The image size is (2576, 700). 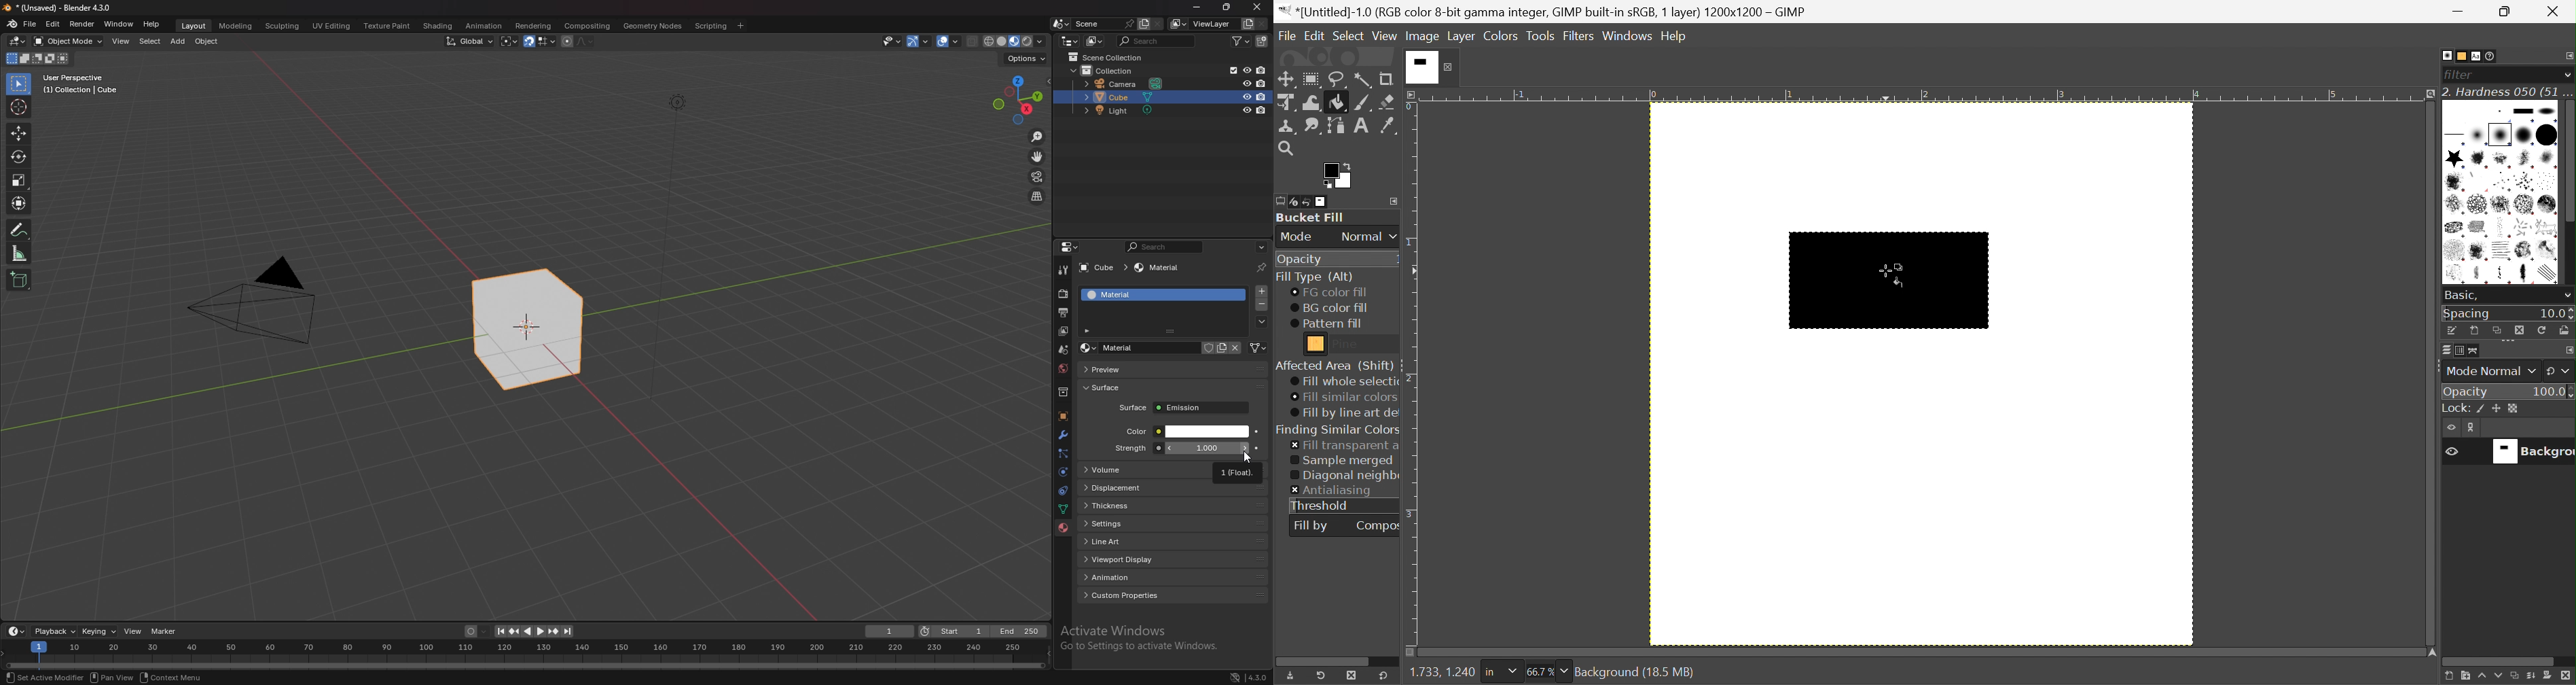 I want to click on BG color fill, so click(x=1329, y=308).